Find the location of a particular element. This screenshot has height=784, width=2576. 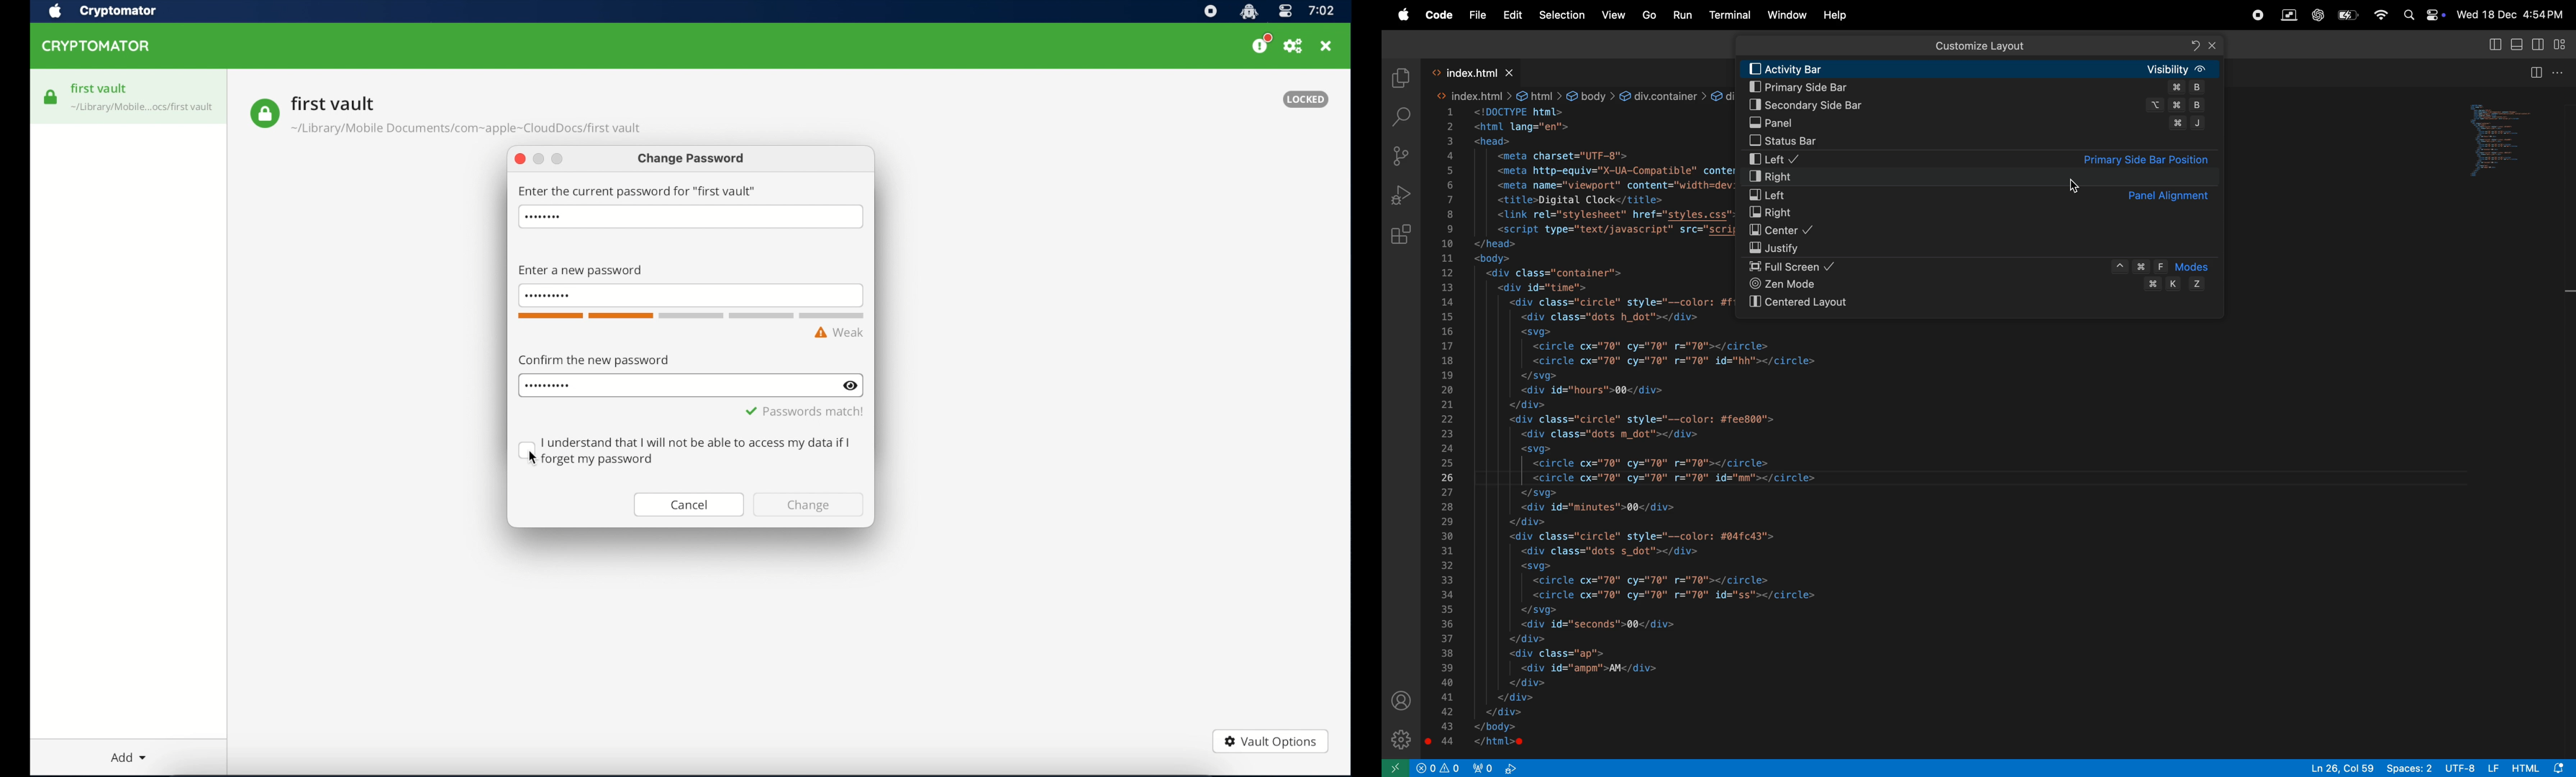

first vault is located at coordinates (100, 88).